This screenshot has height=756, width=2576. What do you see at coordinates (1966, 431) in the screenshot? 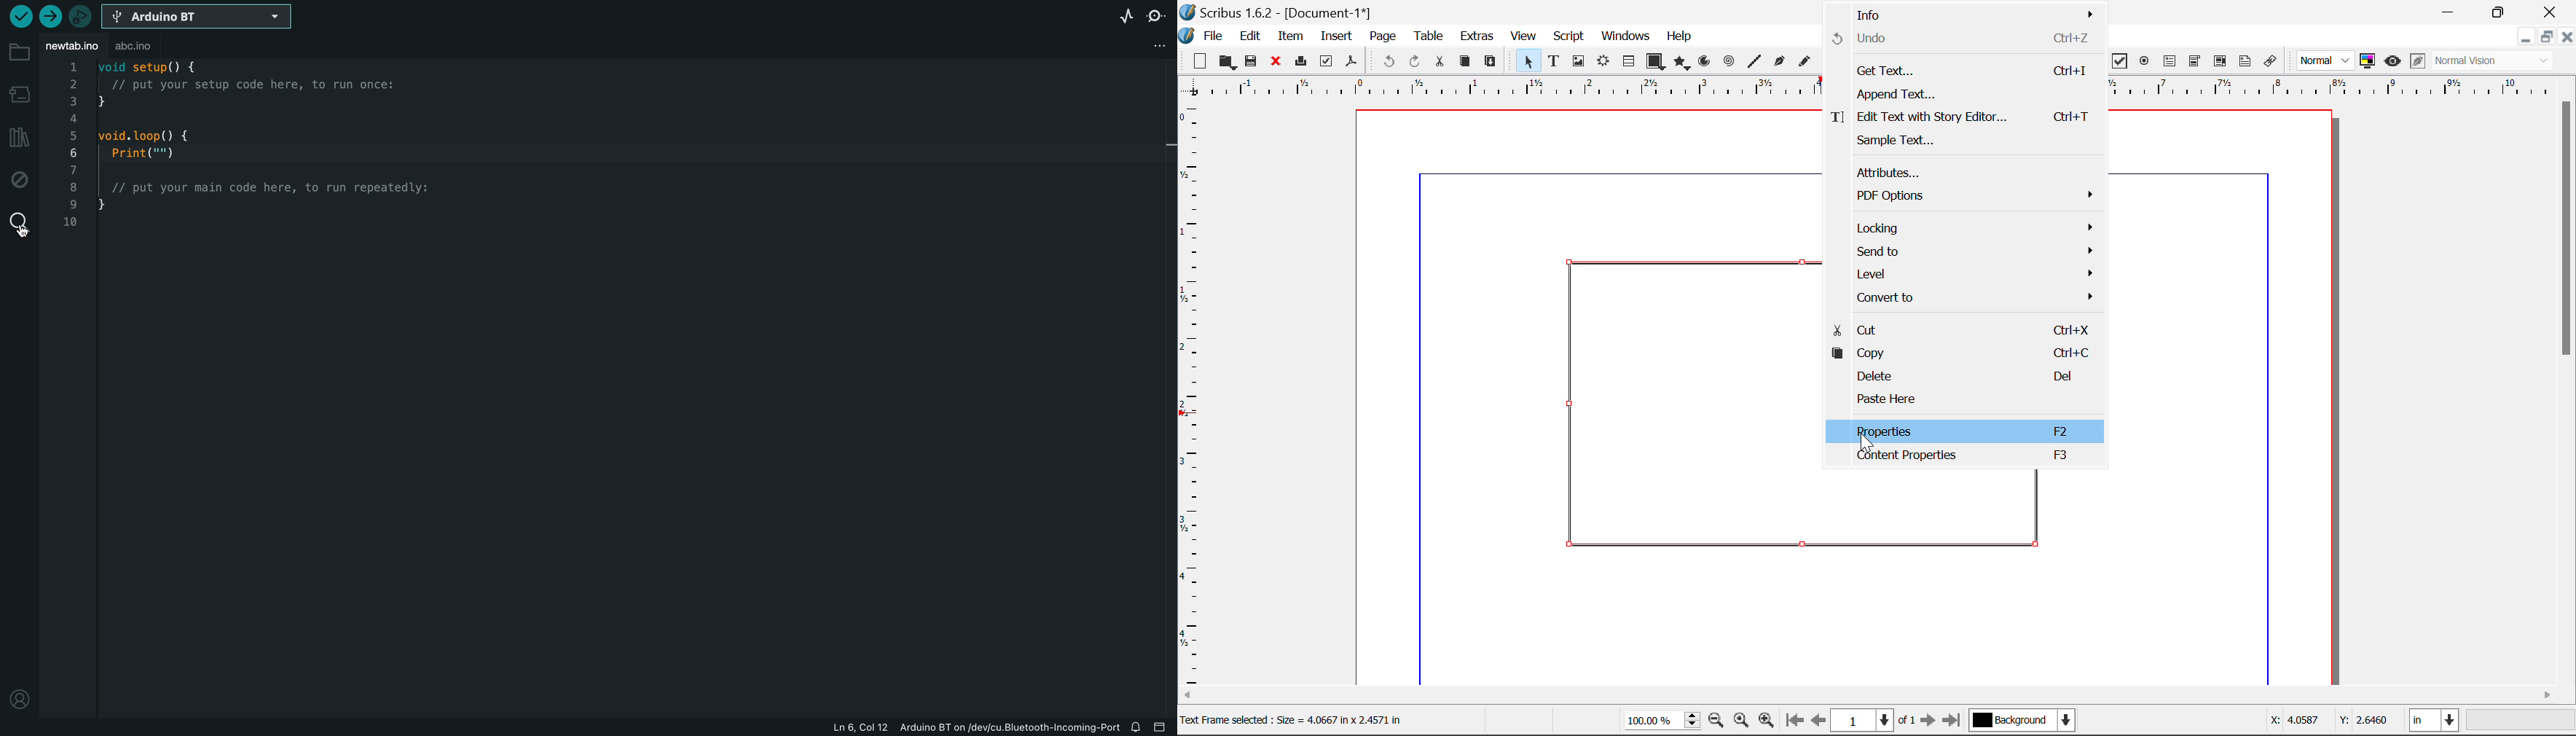
I see `Properties` at bounding box center [1966, 431].